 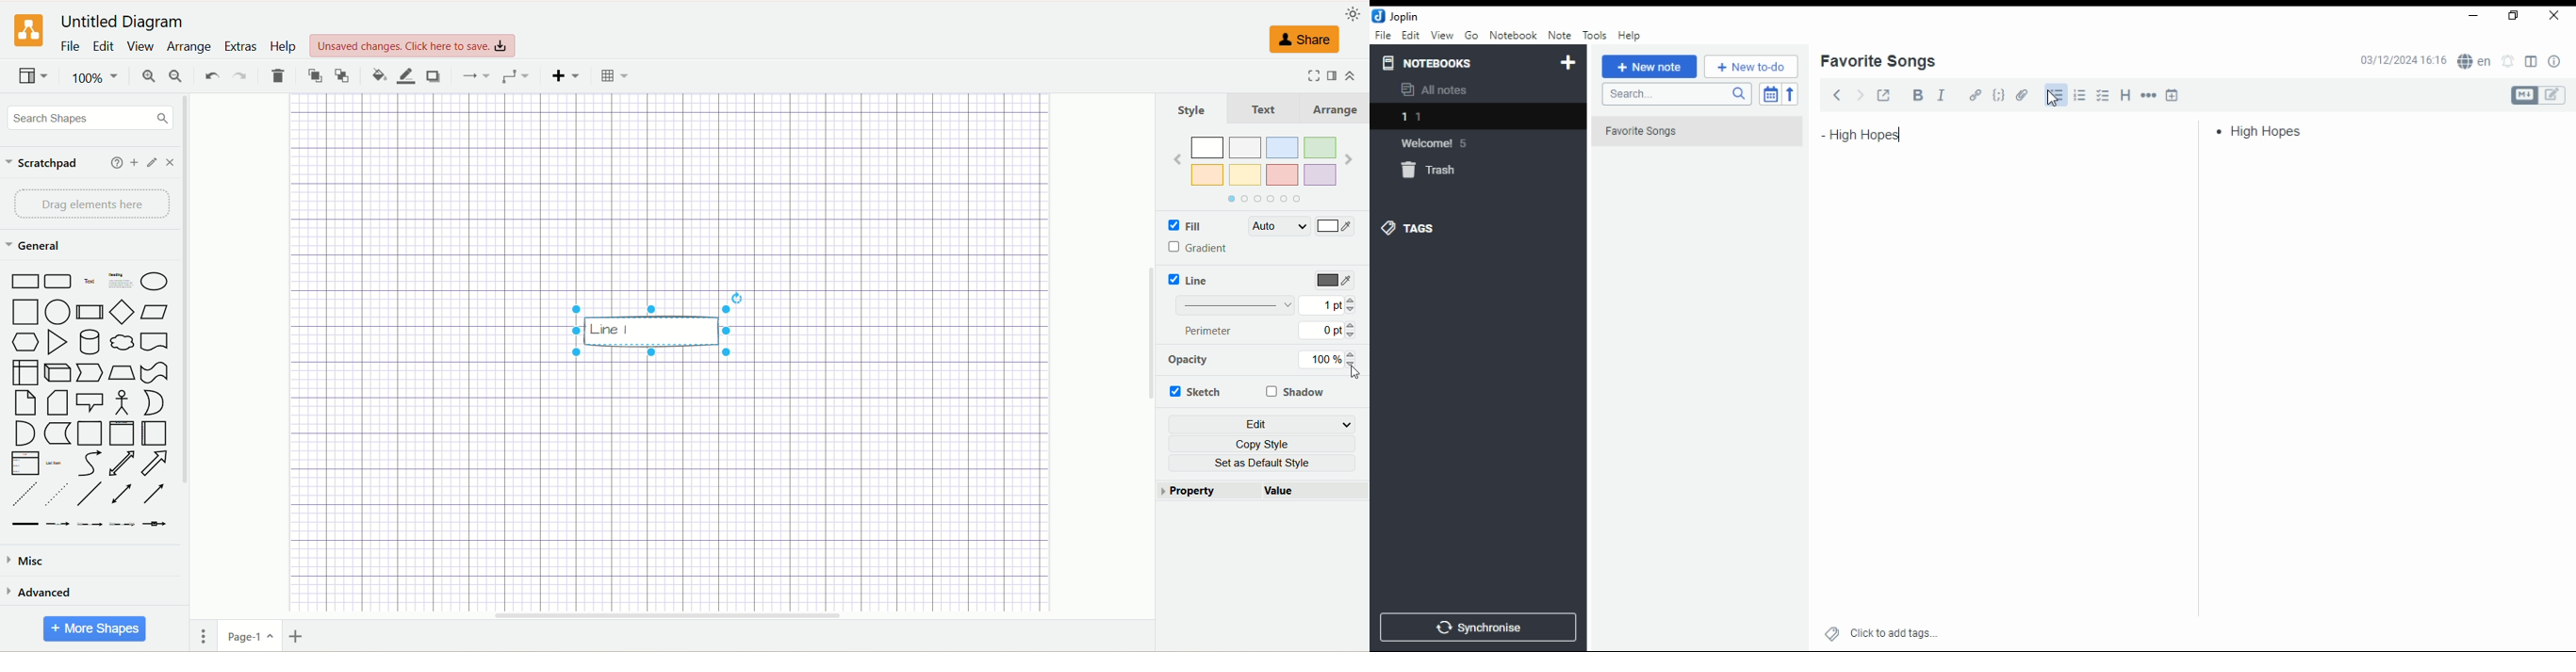 I want to click on edit, so click(x=102, y=46).